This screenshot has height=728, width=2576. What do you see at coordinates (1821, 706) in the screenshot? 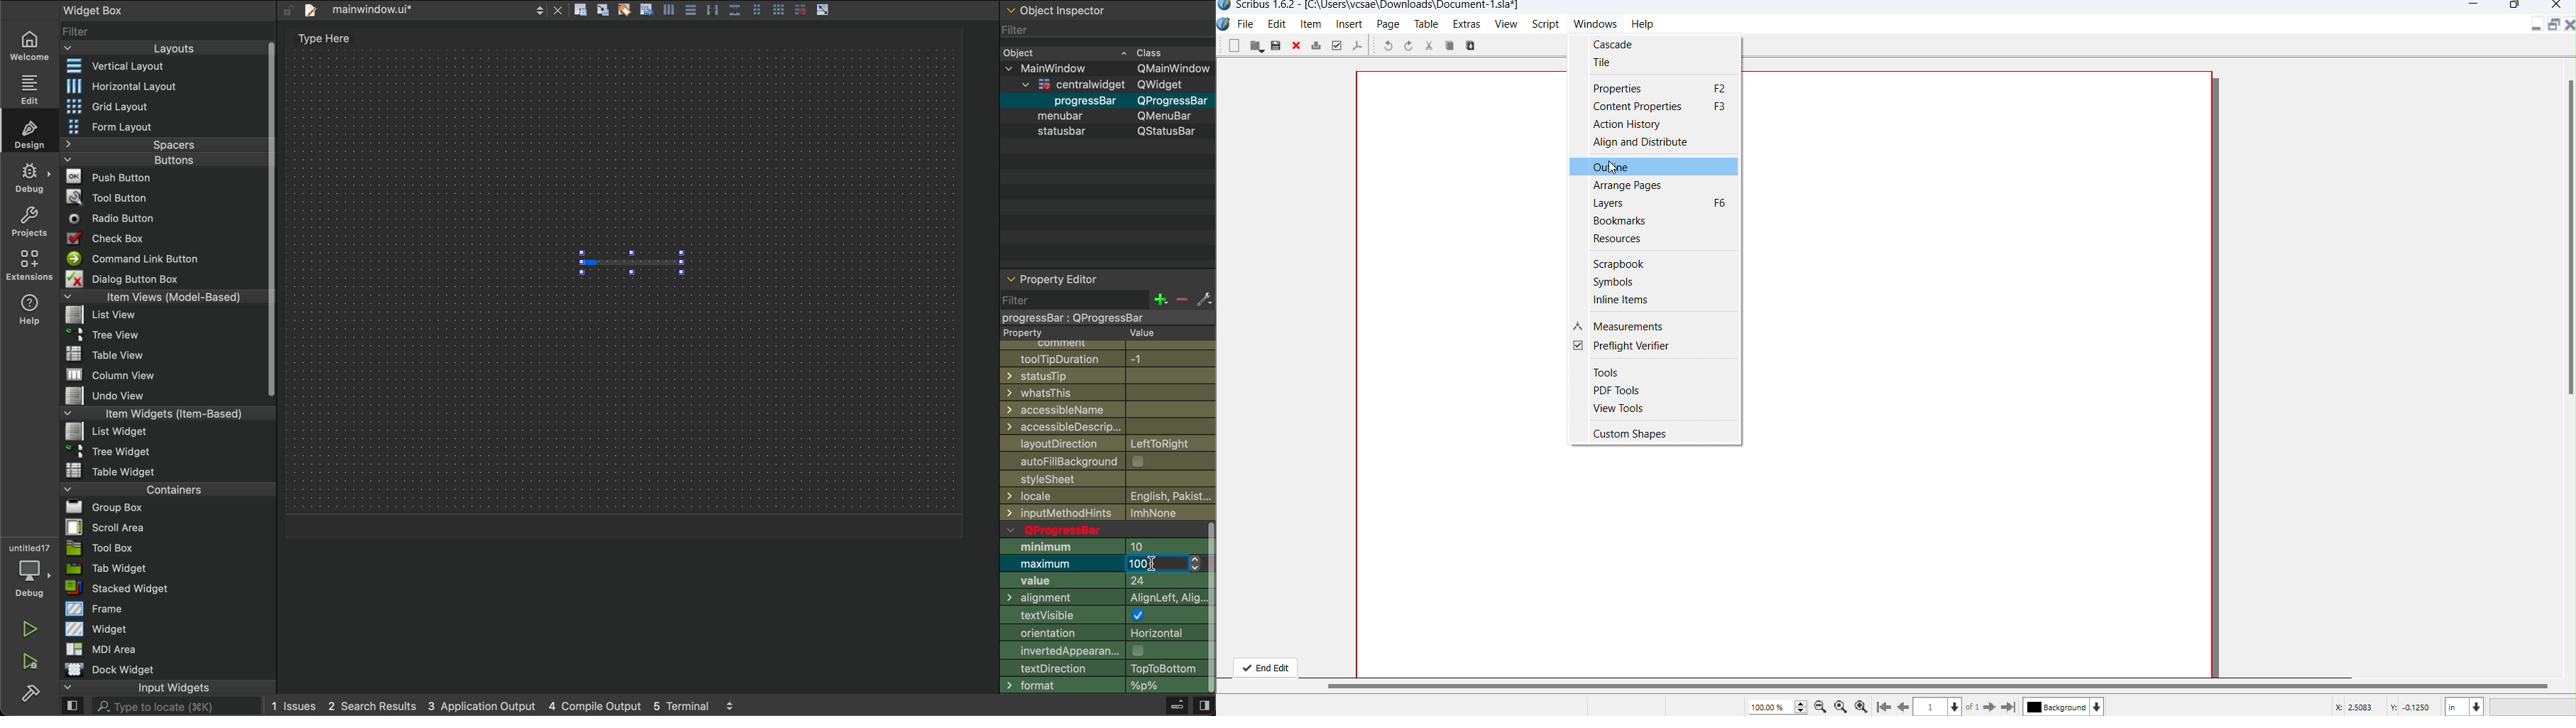
I see `zoom out` at bounding box center [1821, 706].